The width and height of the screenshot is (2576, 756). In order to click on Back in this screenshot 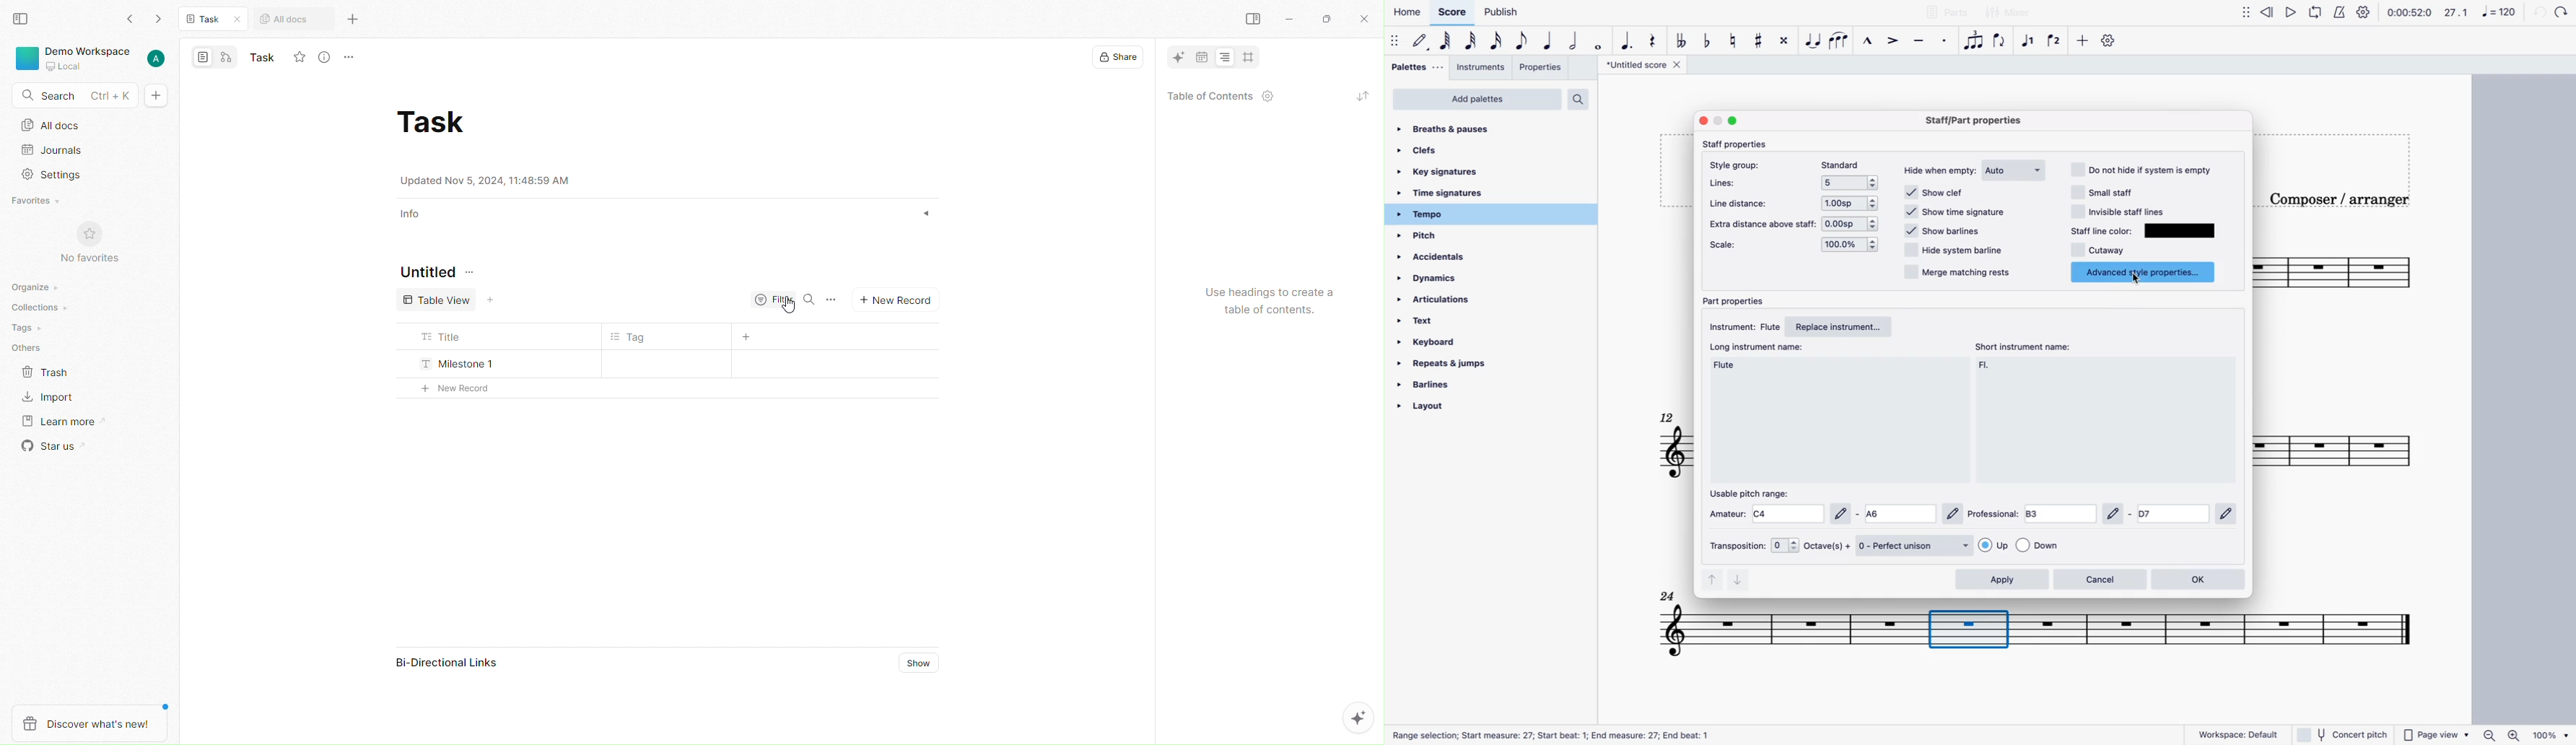, I will do `click(131, 18)`.